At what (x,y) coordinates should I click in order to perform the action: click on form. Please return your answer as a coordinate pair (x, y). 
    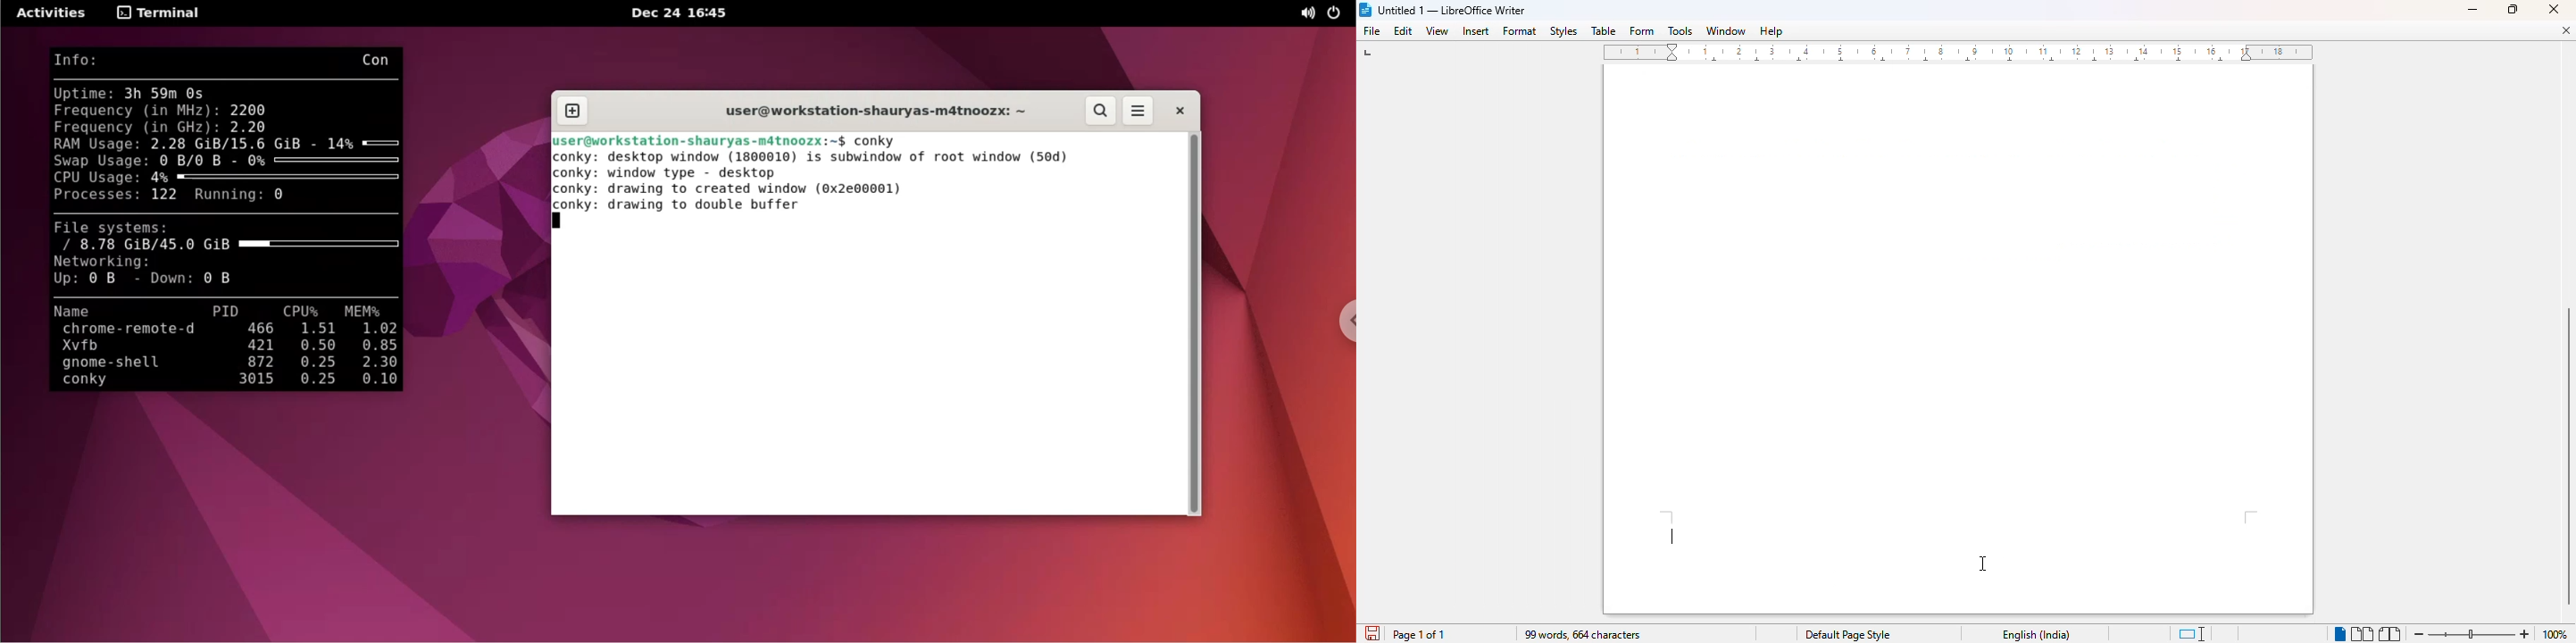
    Looking at the image, I should click on (1641, 31).